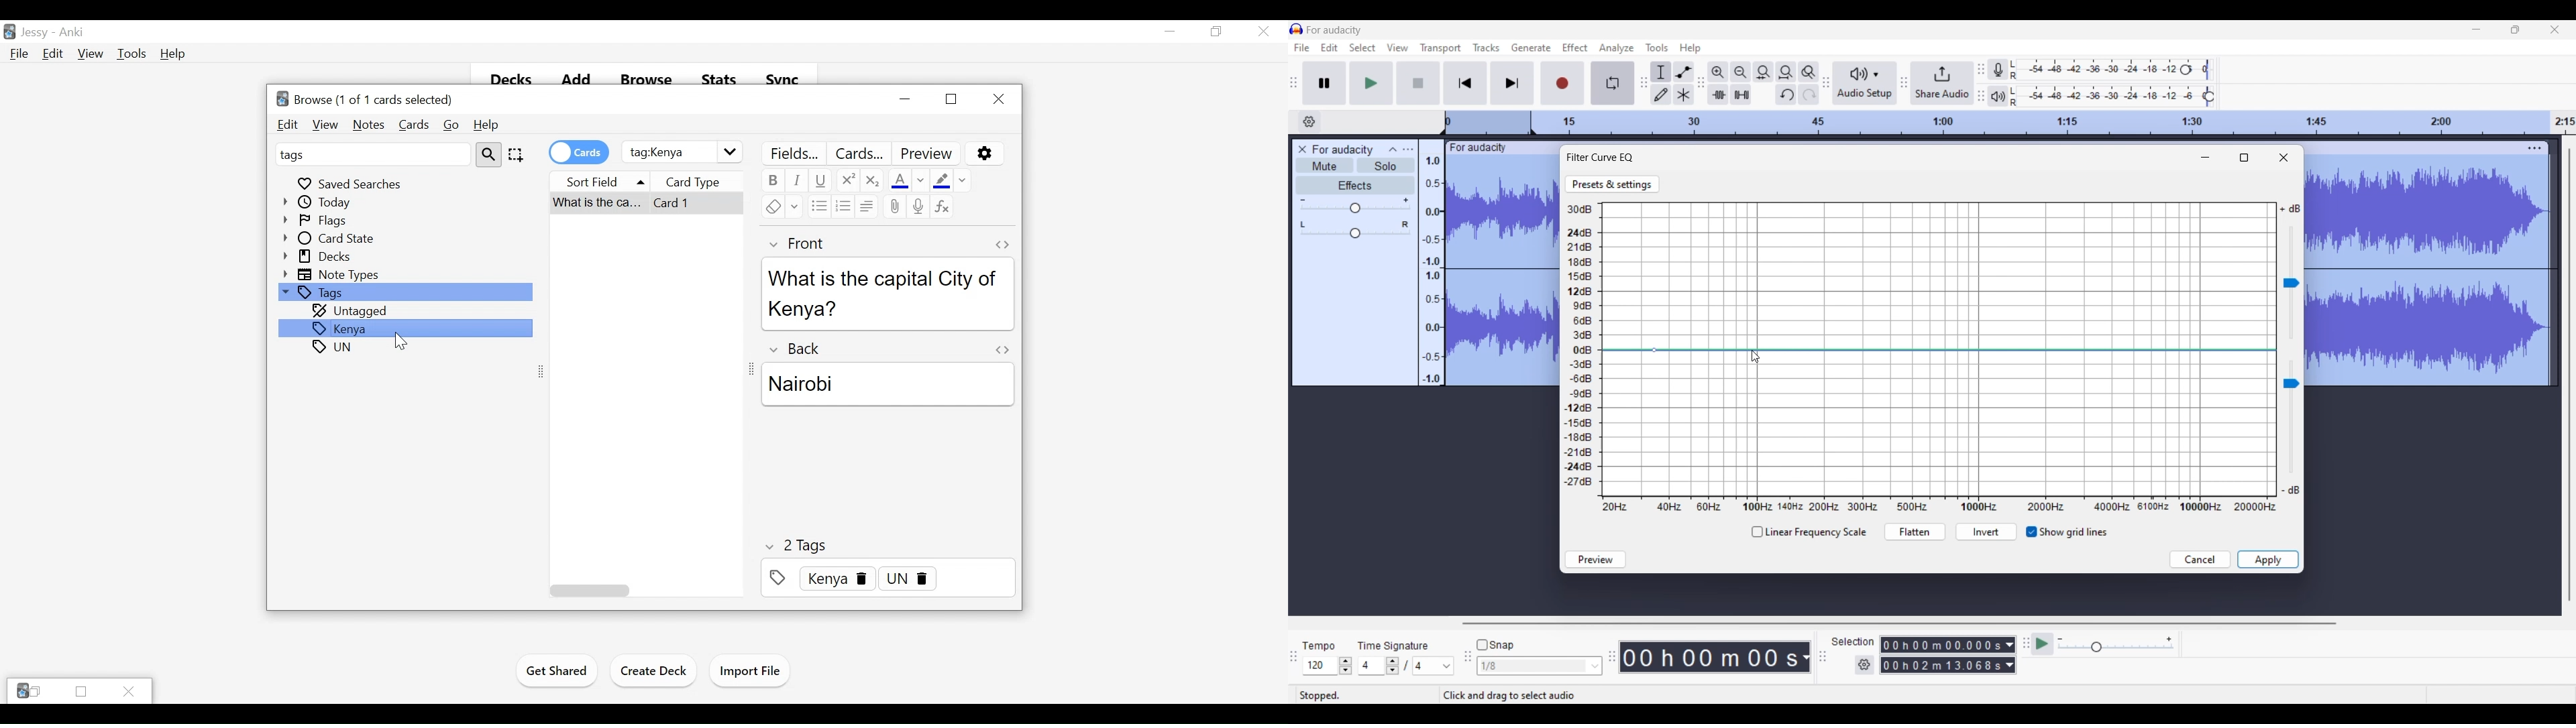 This screenshot has width=2576, height=728. I want to click on Select formatting to remove, so click(794, 206).